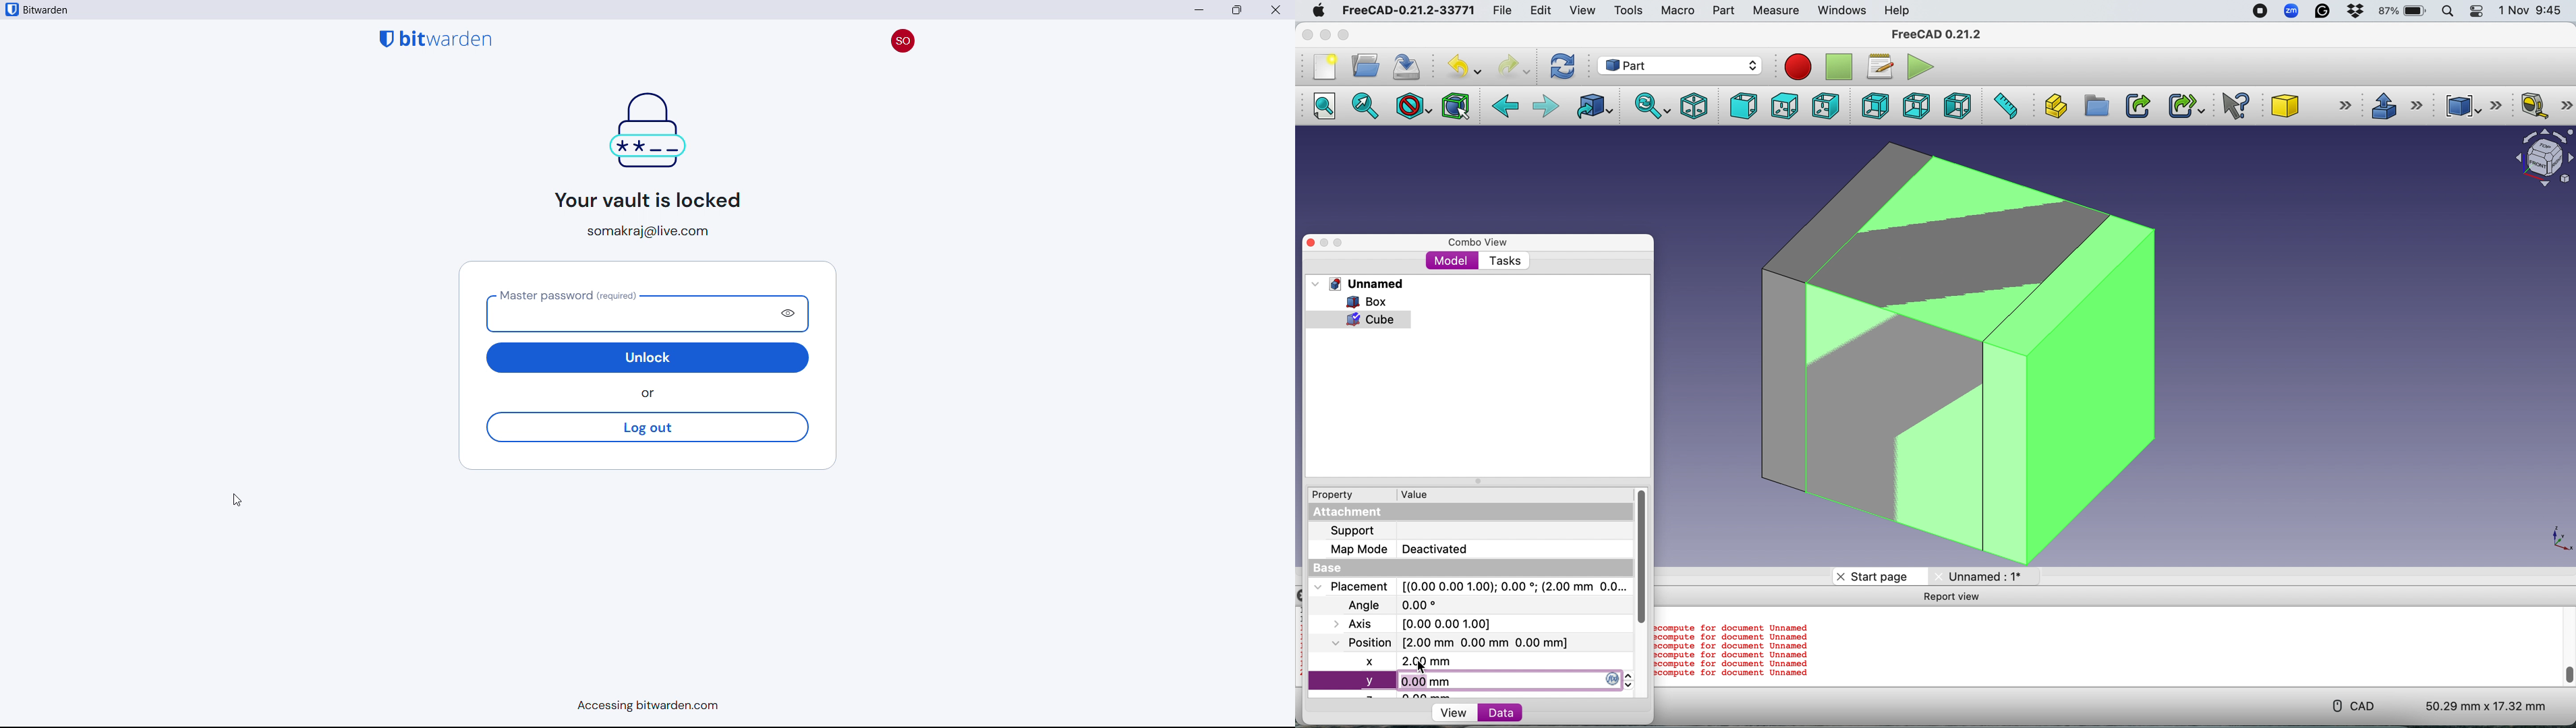 The width and height of the screenshot is (2576, 728). I want to click on close, so click(1237, 10).